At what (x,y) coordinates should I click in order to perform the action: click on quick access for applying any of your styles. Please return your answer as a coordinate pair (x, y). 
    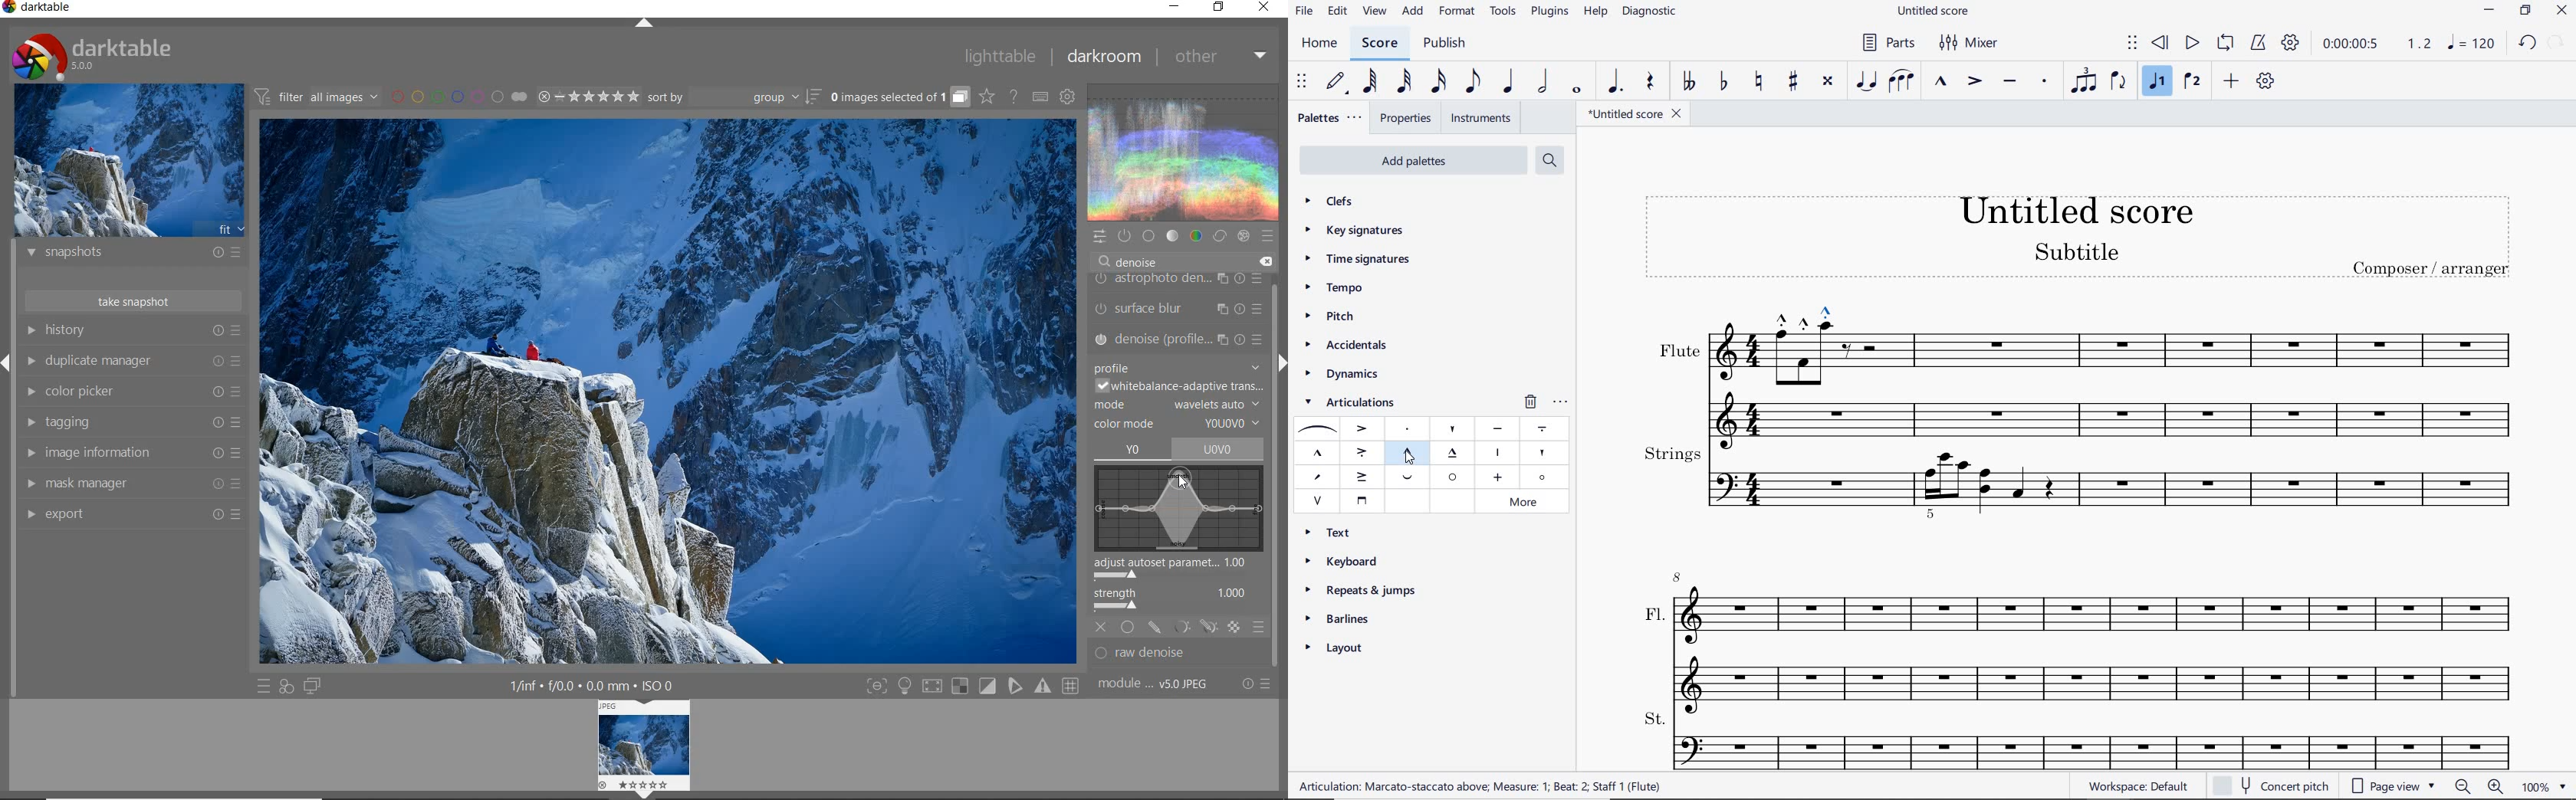
    Looking at the image, I should click on (287, 688).